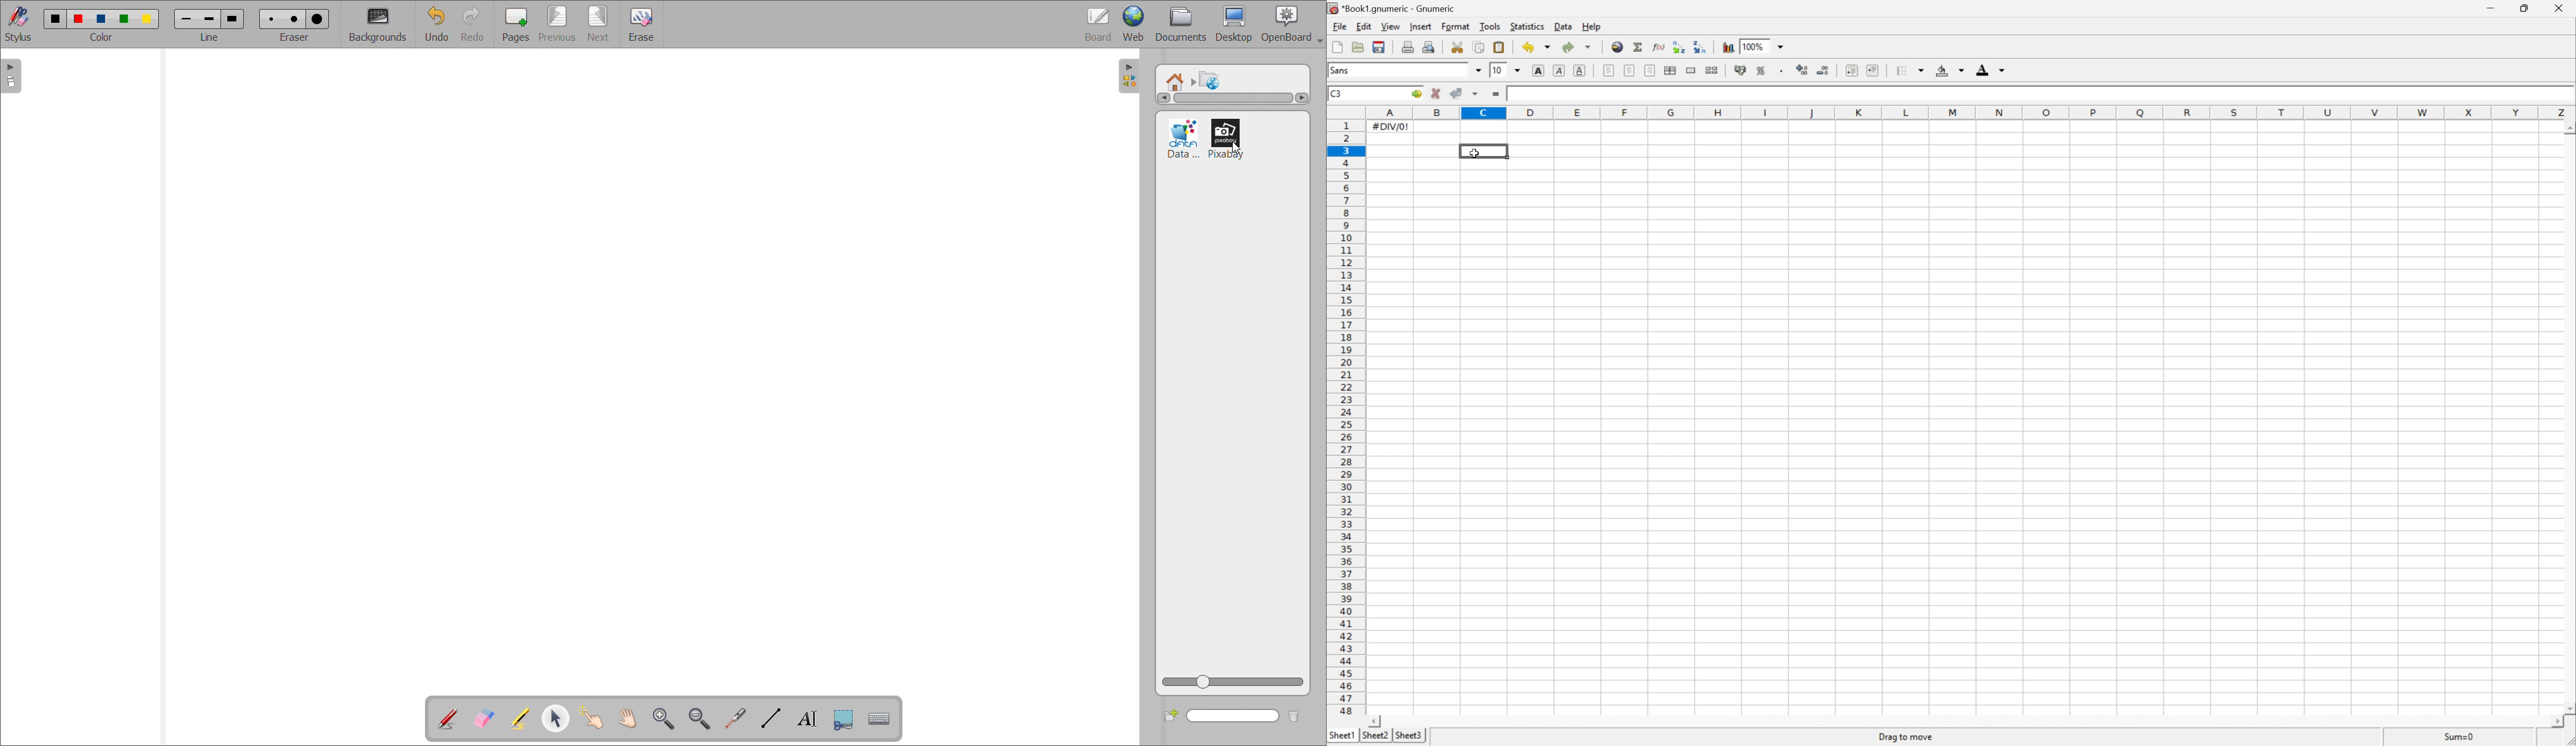 The image size is (2576, 756). What do you see at coordinates (1489, 27) in the screenshot?
I see `Tools` at bounding box center [1489, 27].